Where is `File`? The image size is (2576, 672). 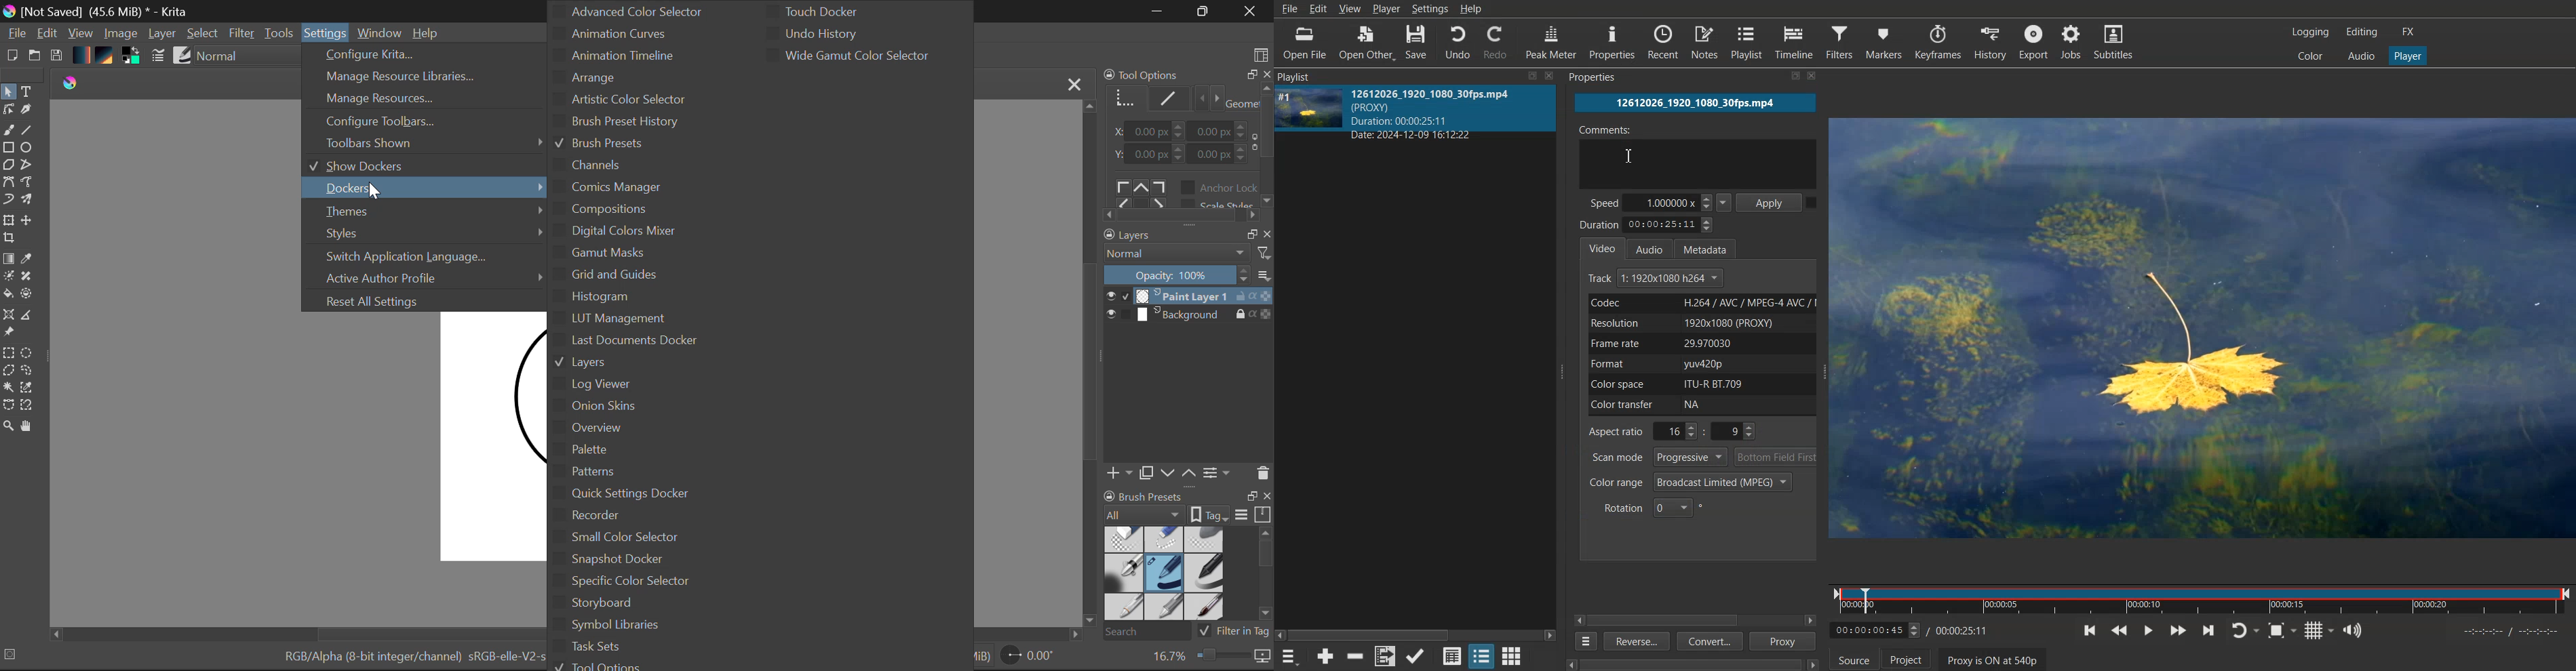
File is located at coordinates (15, 33).